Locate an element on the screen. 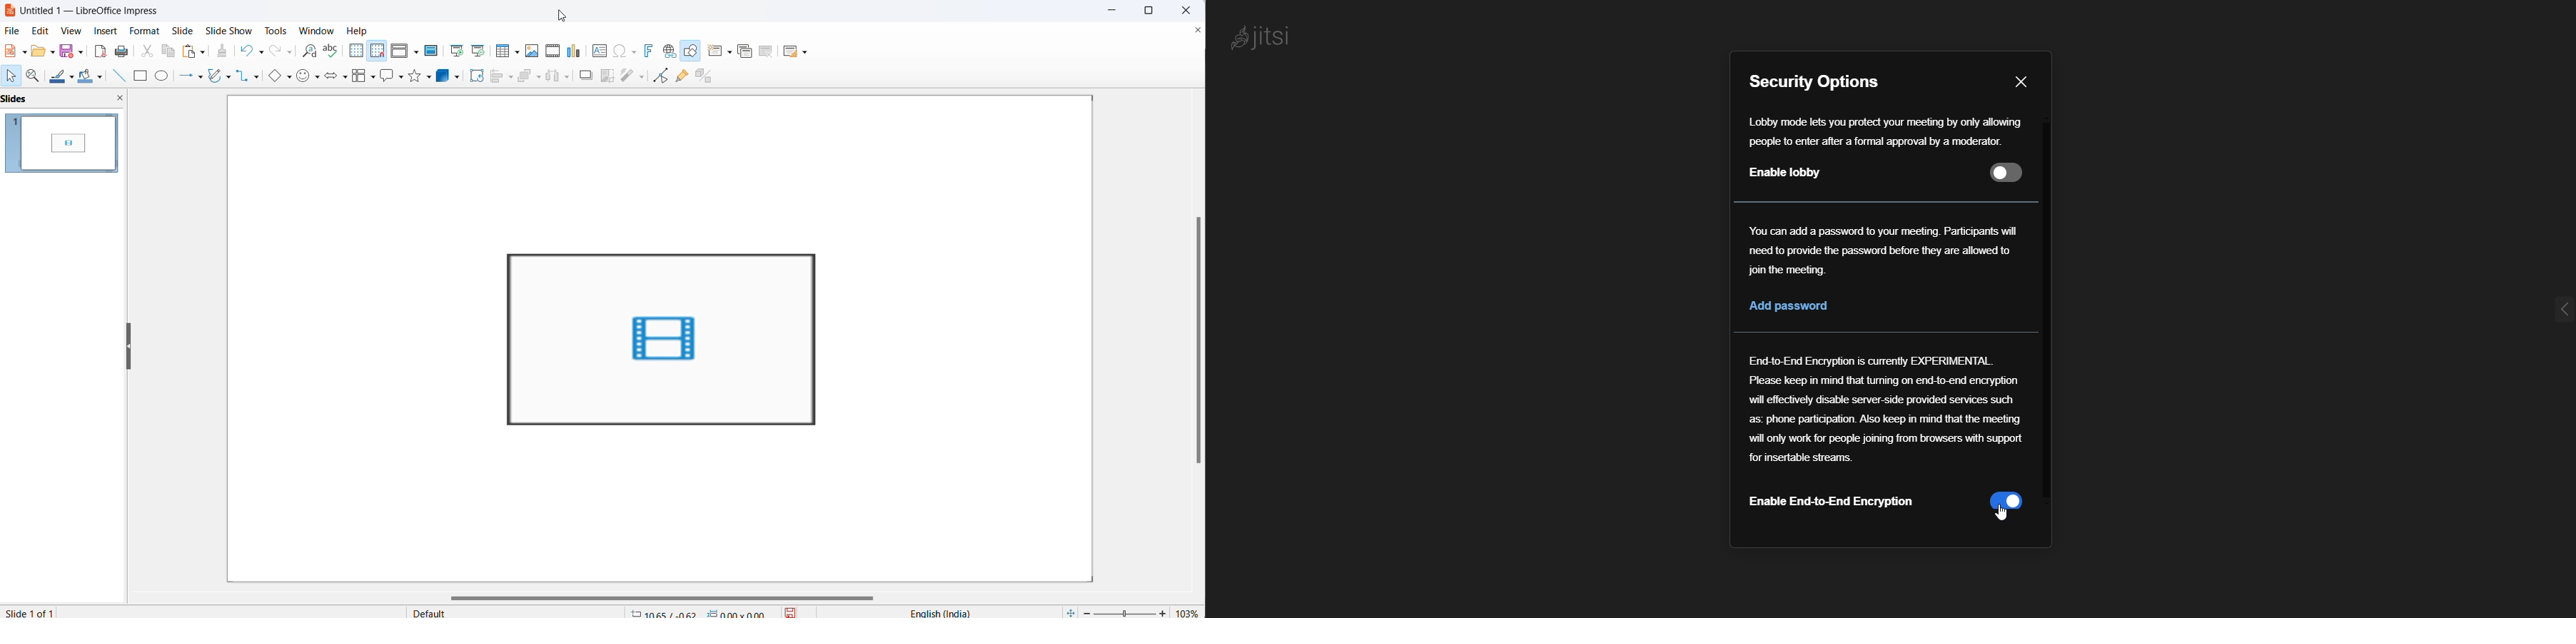 The width and height of the screenshot is (2576, 644). close document is located at coordinates (1196, 32).